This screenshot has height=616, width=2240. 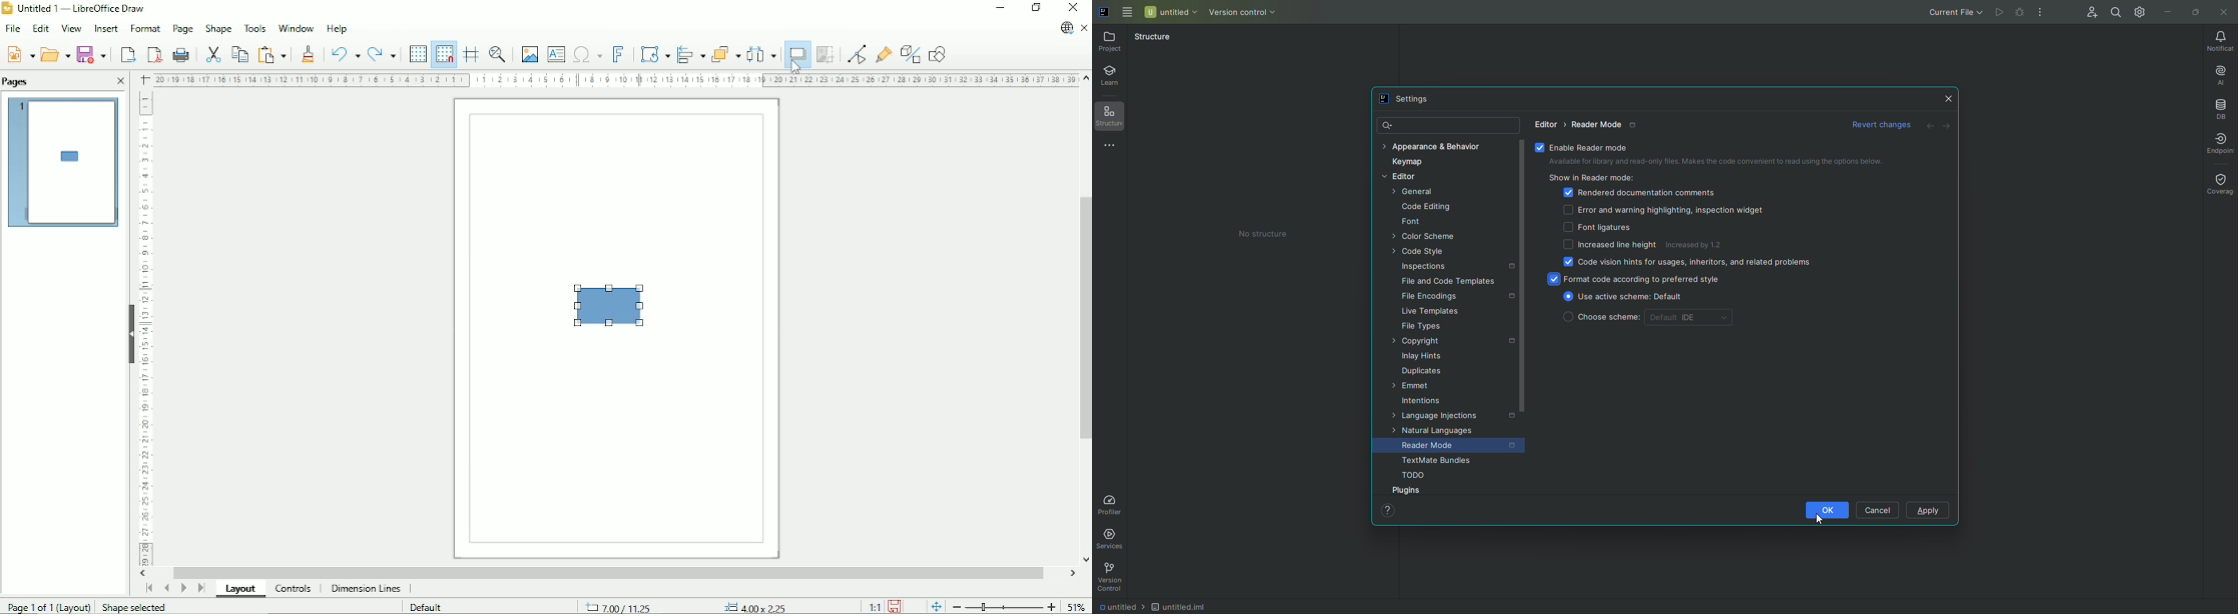 What do you see at coordinates (1404, 162) in the screenshot?
I see `Keymap` at bounding box center [1404, 162].